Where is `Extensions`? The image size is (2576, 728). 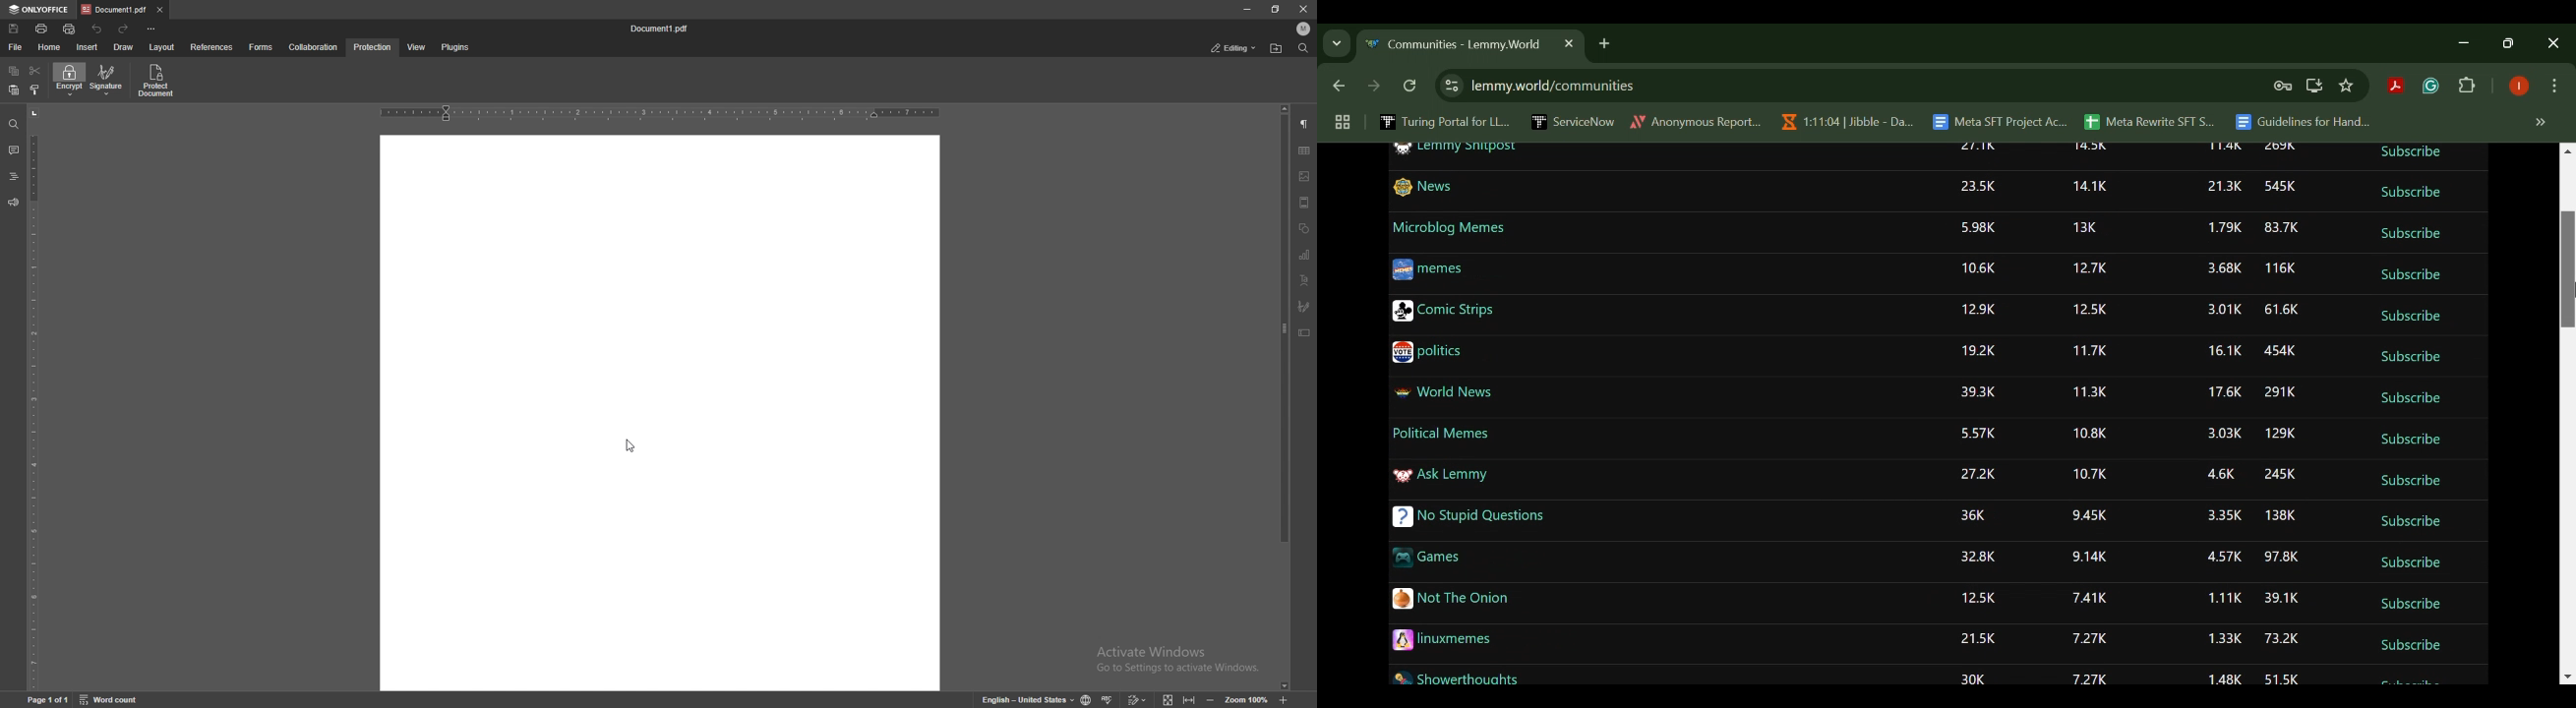 Extensions is located at coordinates (2468, 87).